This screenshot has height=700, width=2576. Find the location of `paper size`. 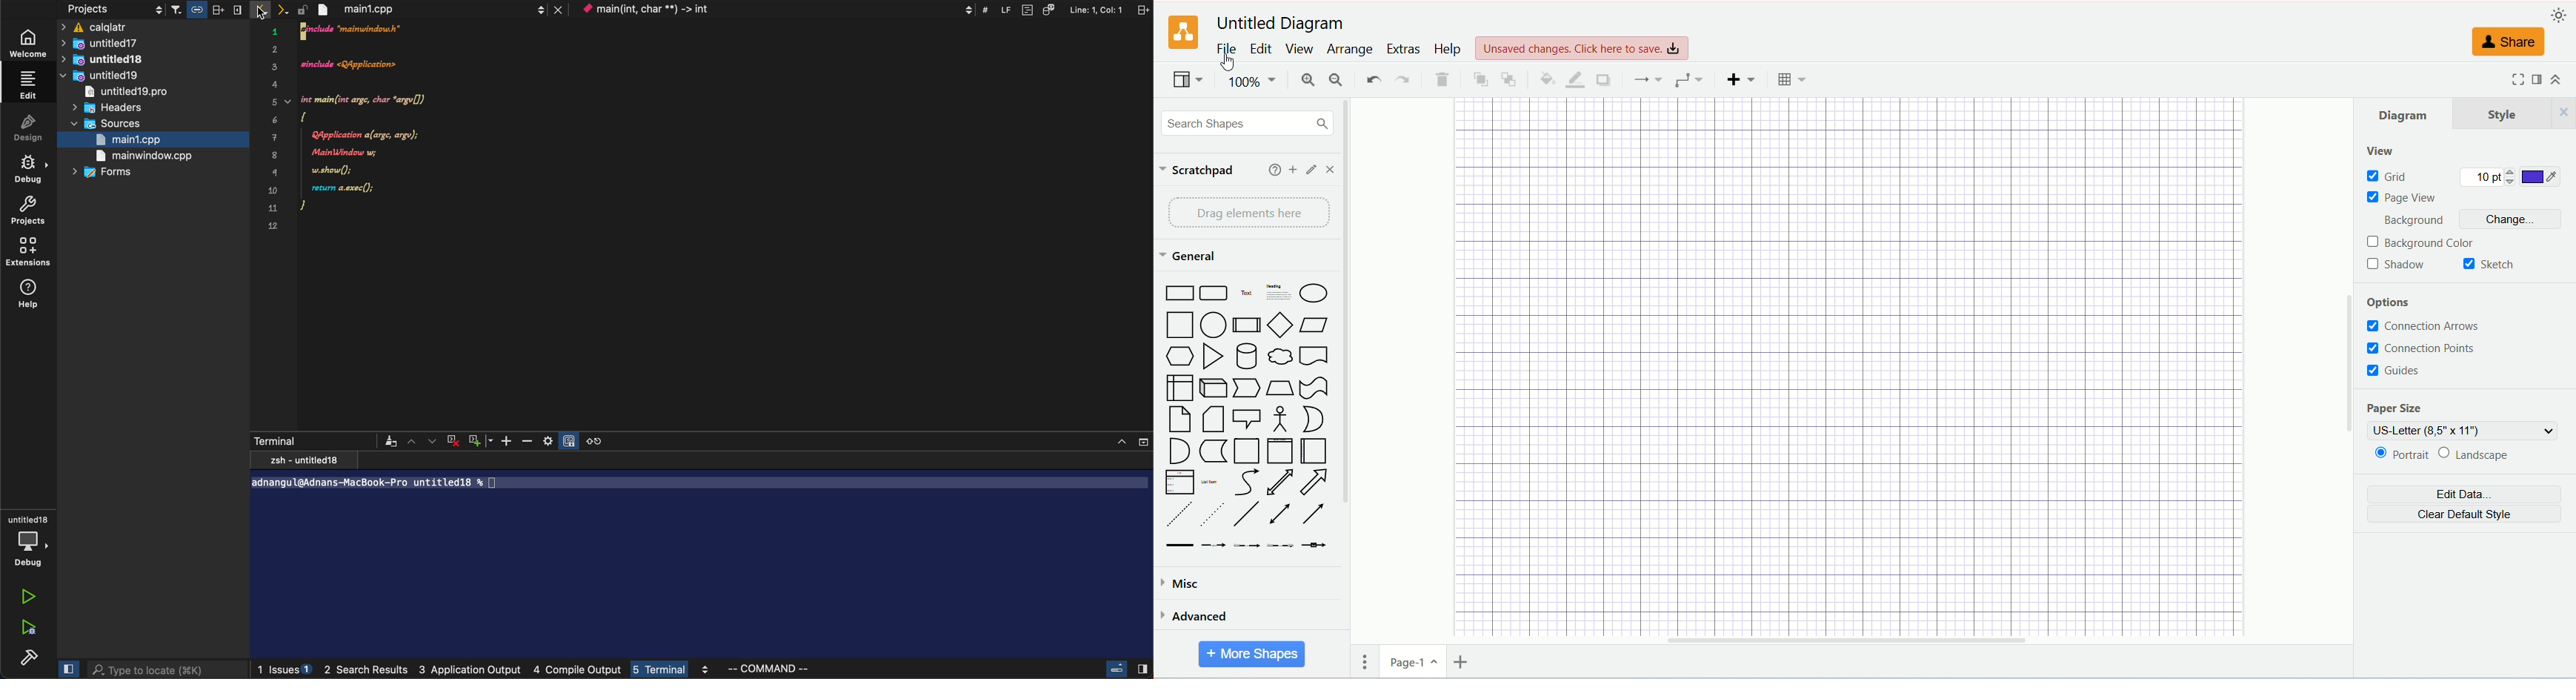

paper size is located at coordinates (2393, 409).